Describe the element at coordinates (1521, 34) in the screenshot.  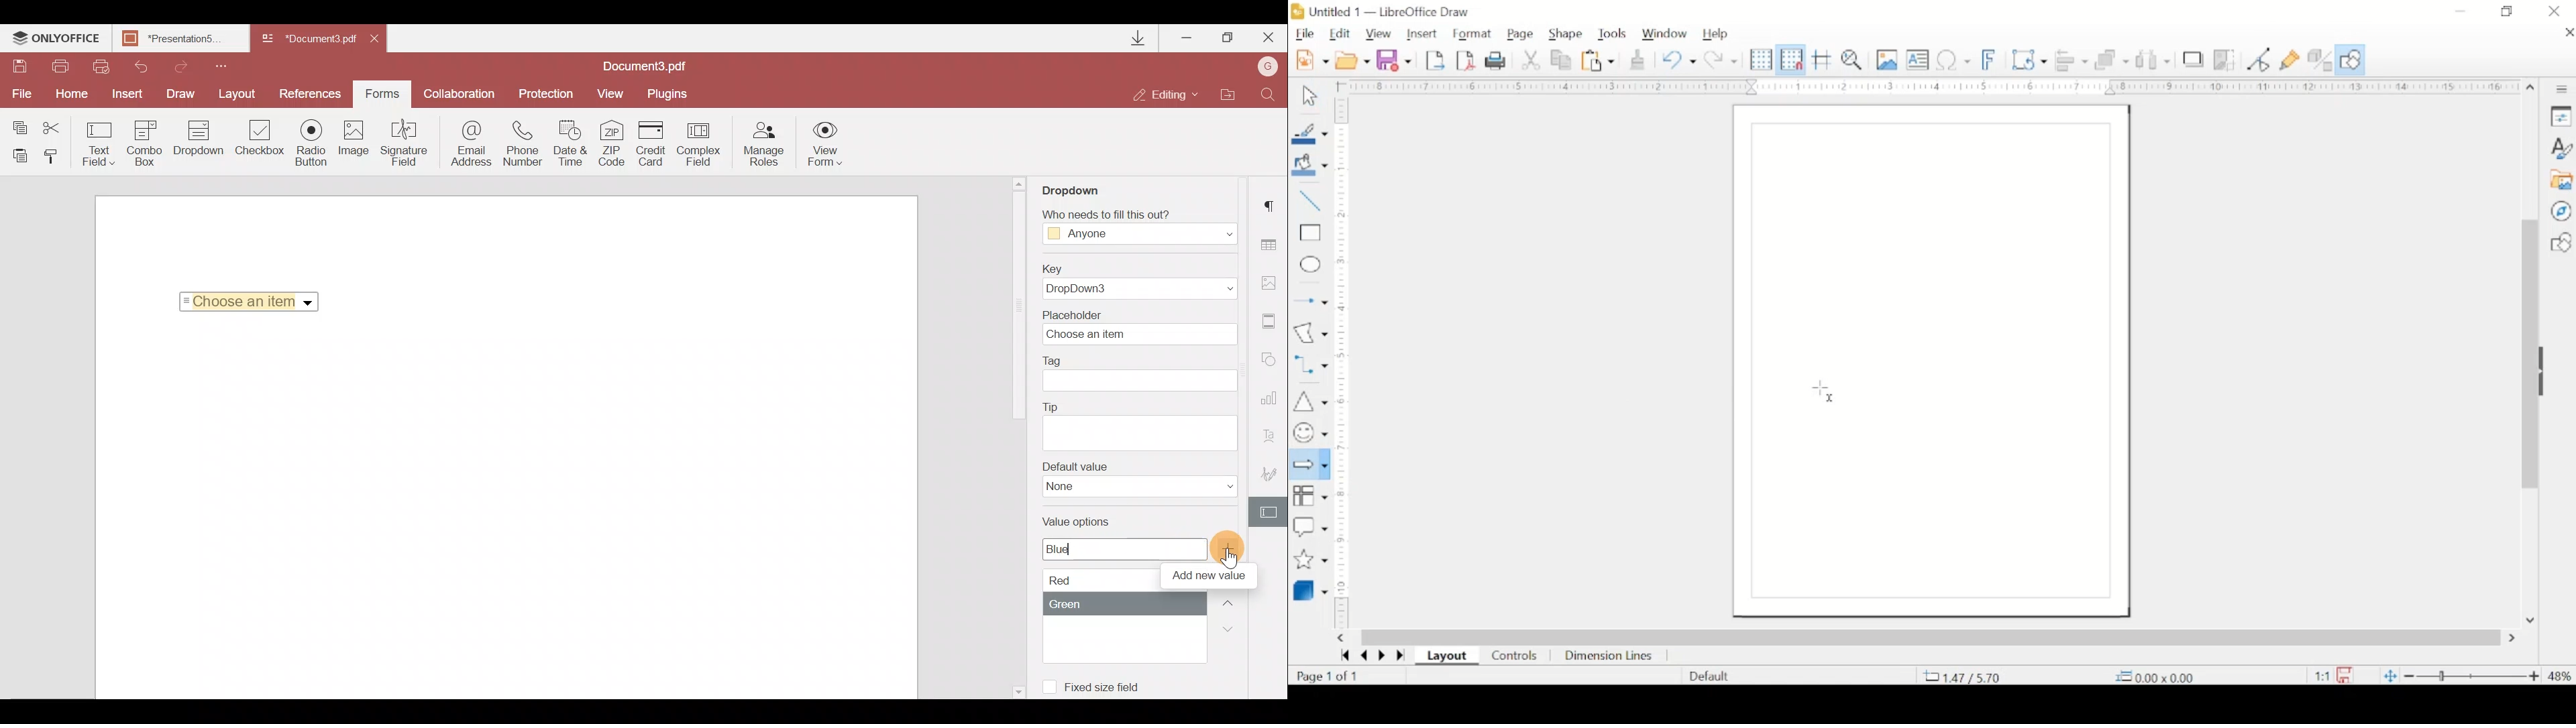
I see `page` at that location.